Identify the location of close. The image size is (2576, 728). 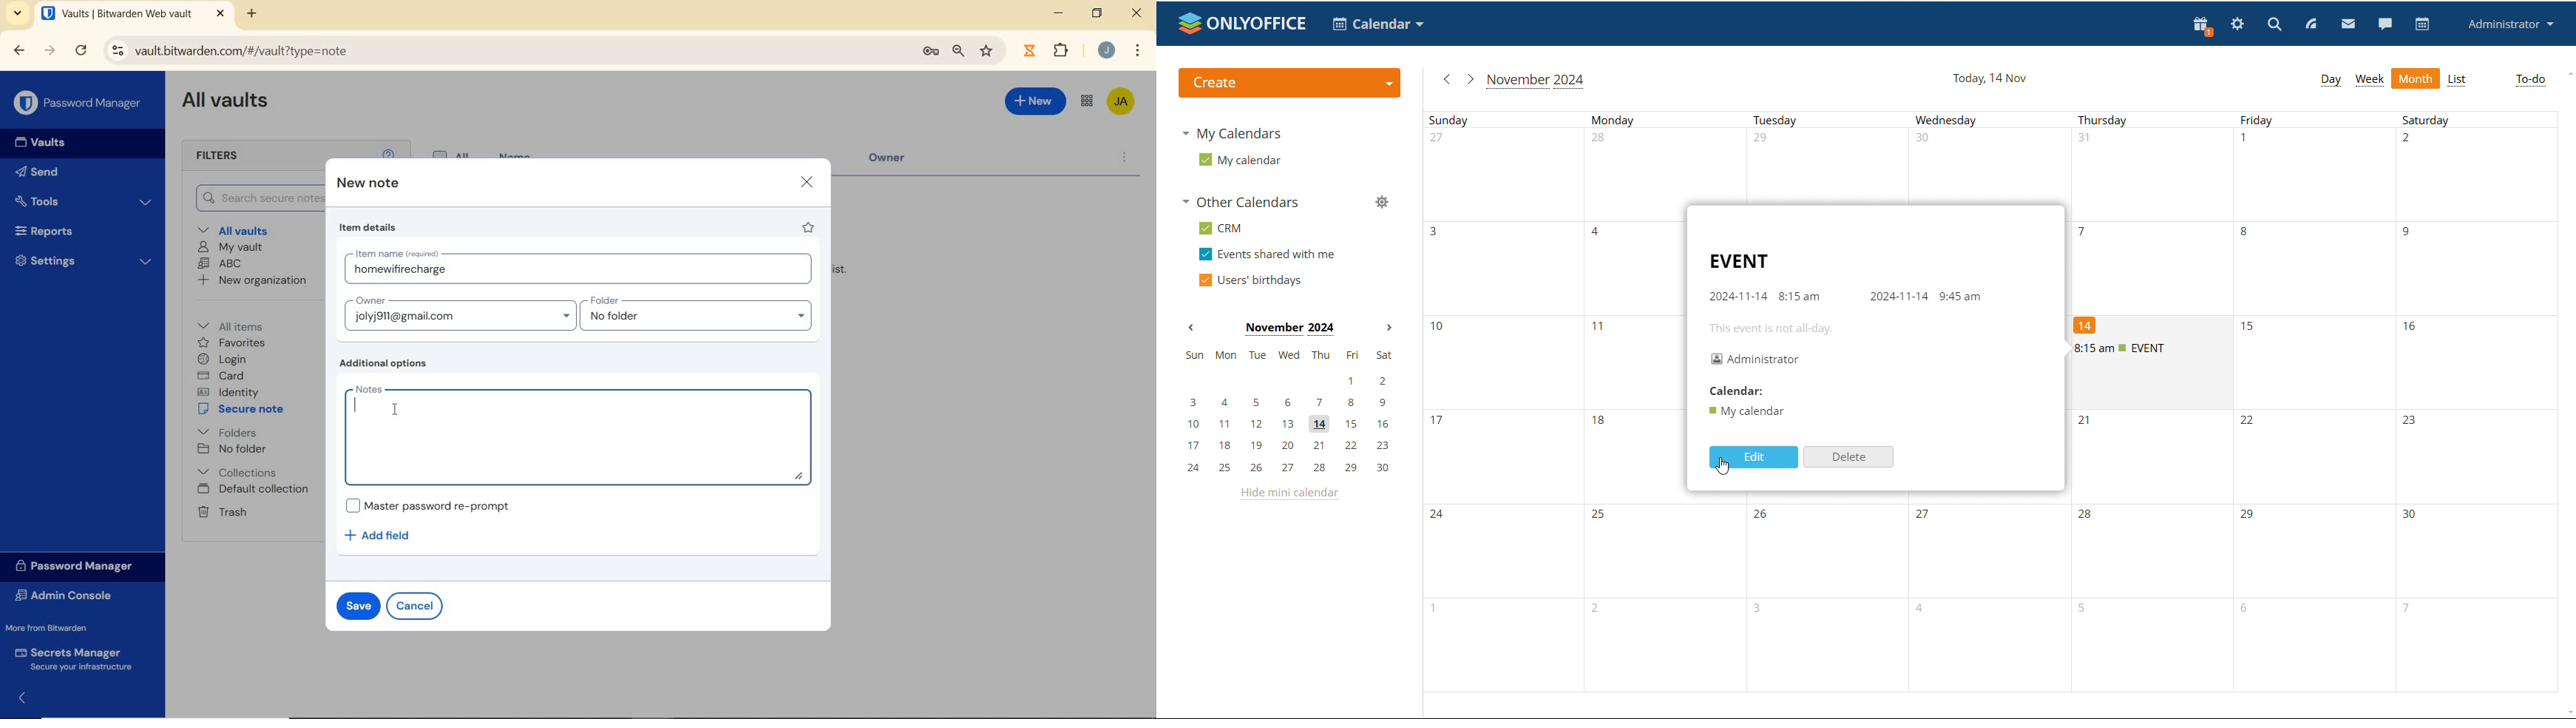
(1137, 12).